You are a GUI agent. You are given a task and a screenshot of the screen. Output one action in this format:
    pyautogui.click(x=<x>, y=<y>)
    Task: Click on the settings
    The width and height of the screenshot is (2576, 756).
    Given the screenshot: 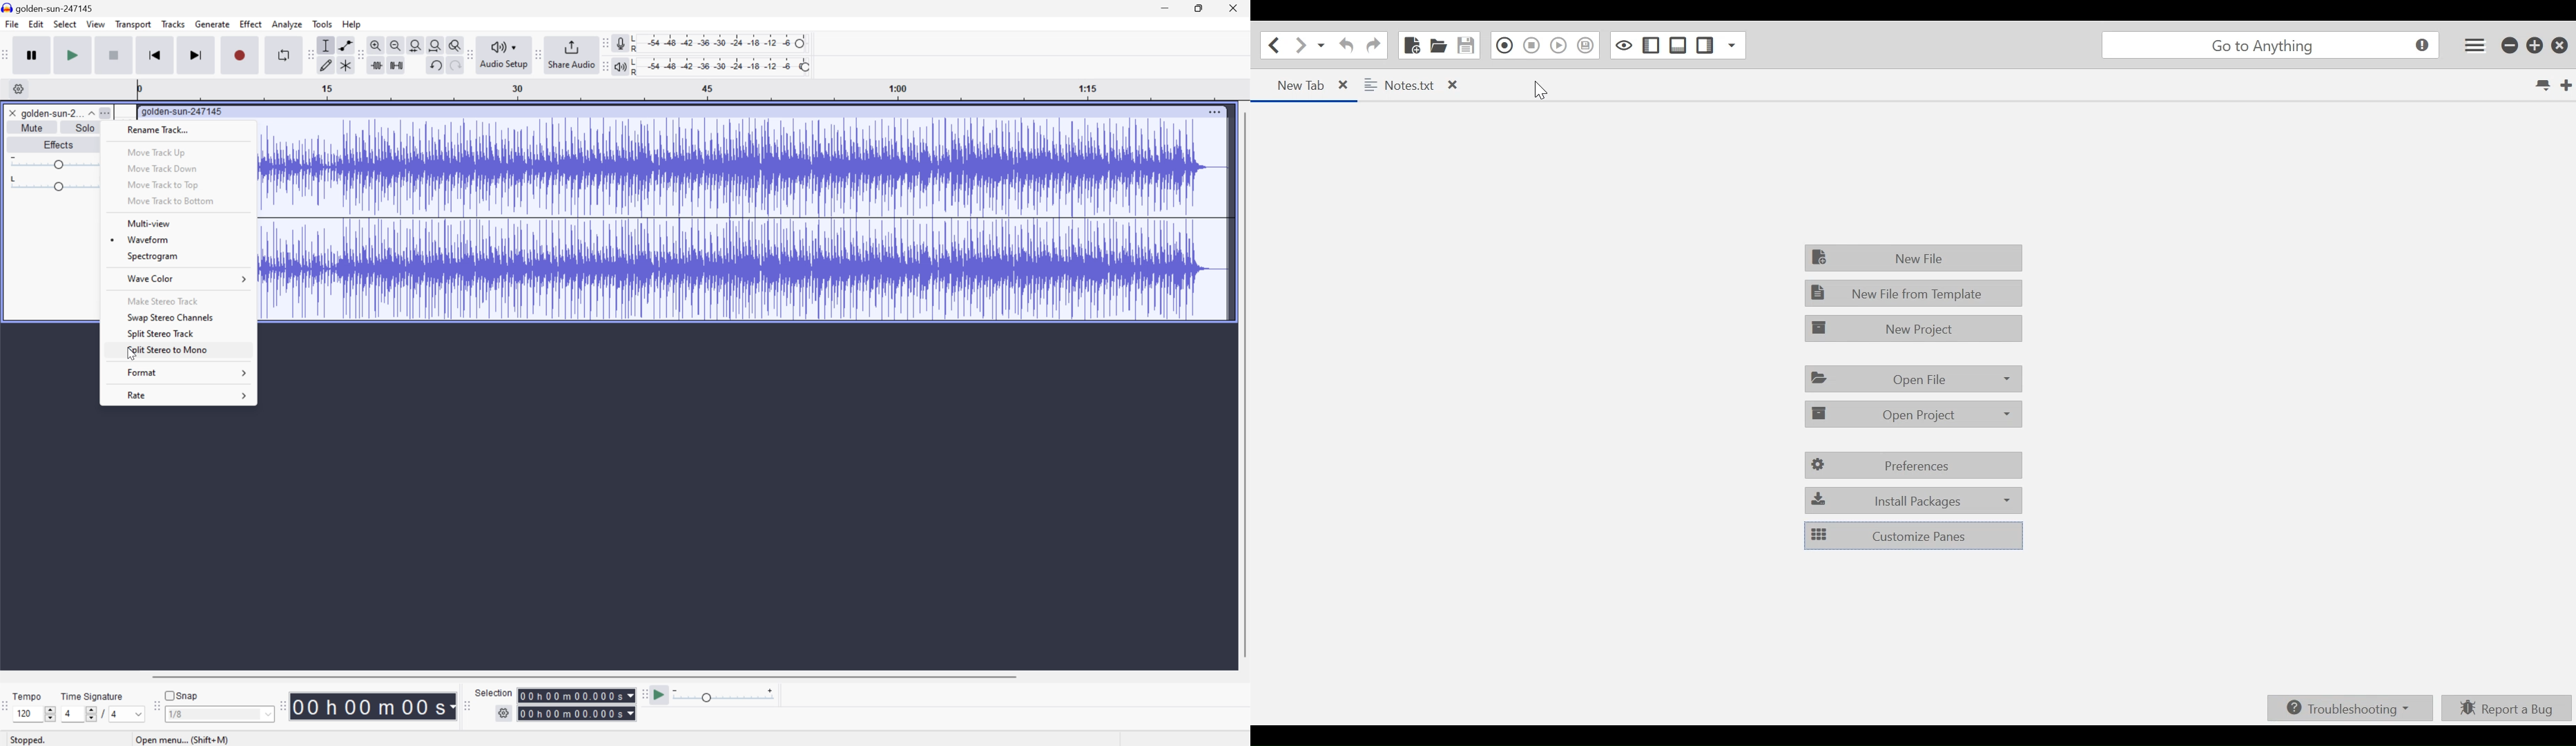 What is the action you would take?
    pyautogui.click(x=504, y=713)
    